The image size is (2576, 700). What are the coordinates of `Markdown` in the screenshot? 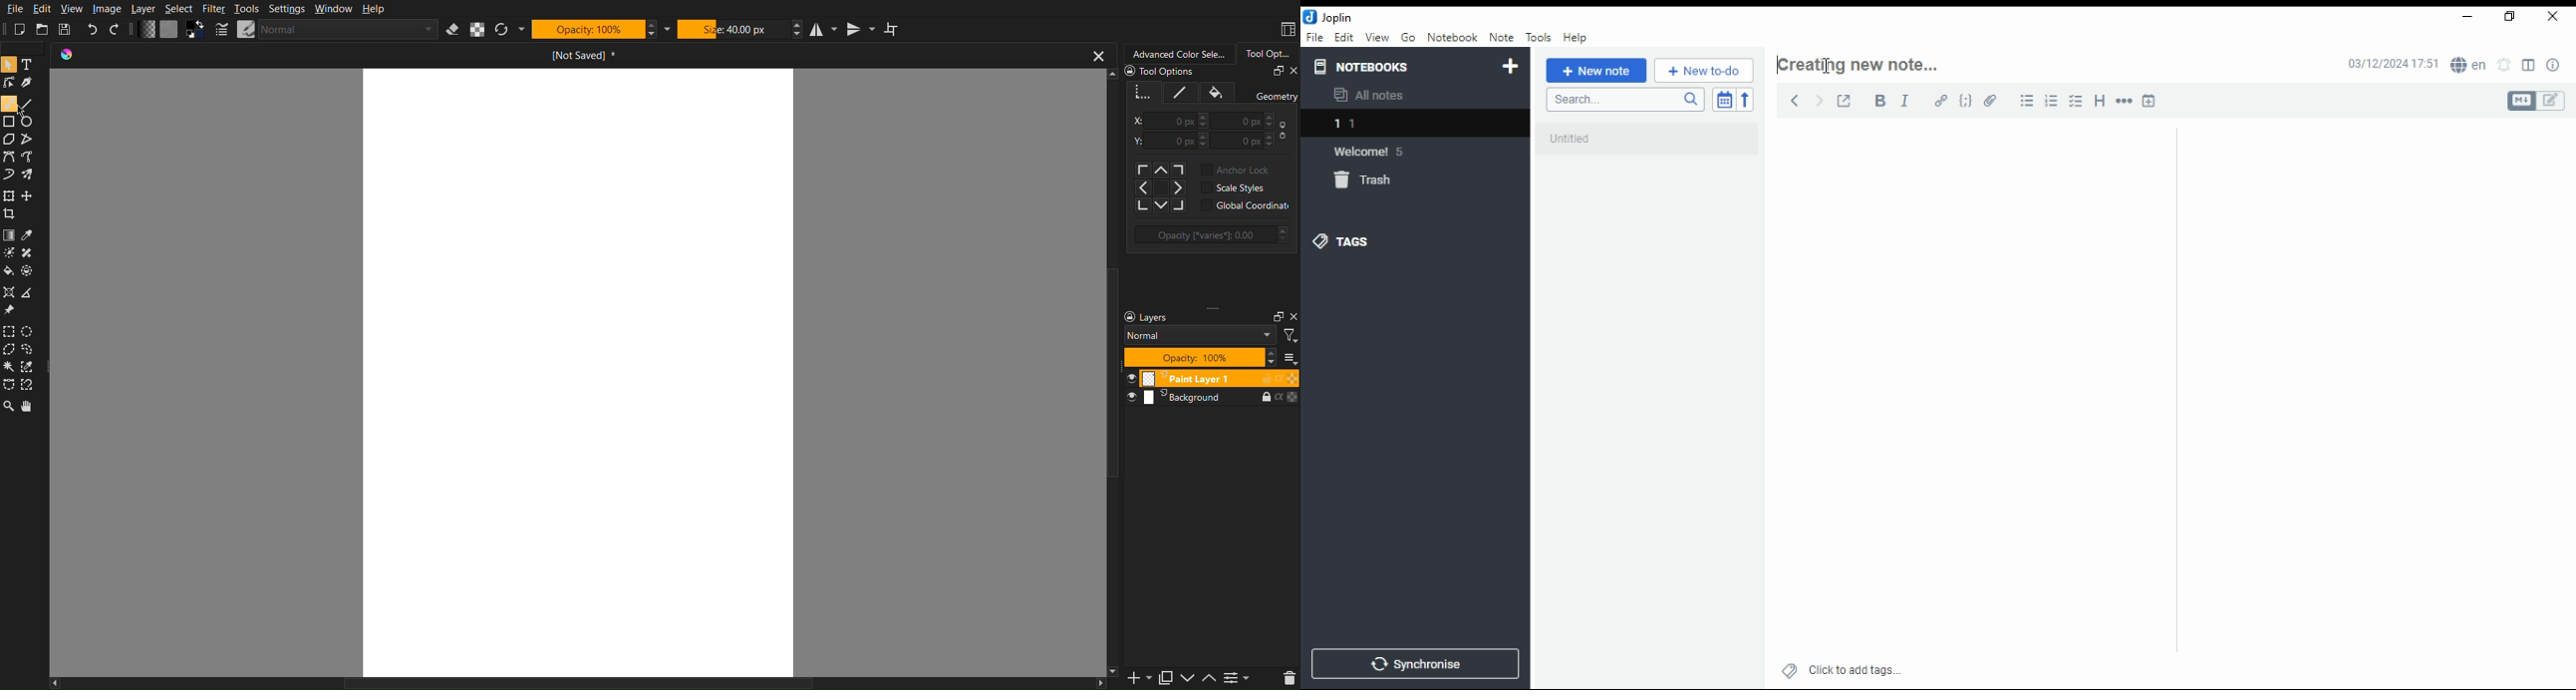 It's located at (2520, 101).